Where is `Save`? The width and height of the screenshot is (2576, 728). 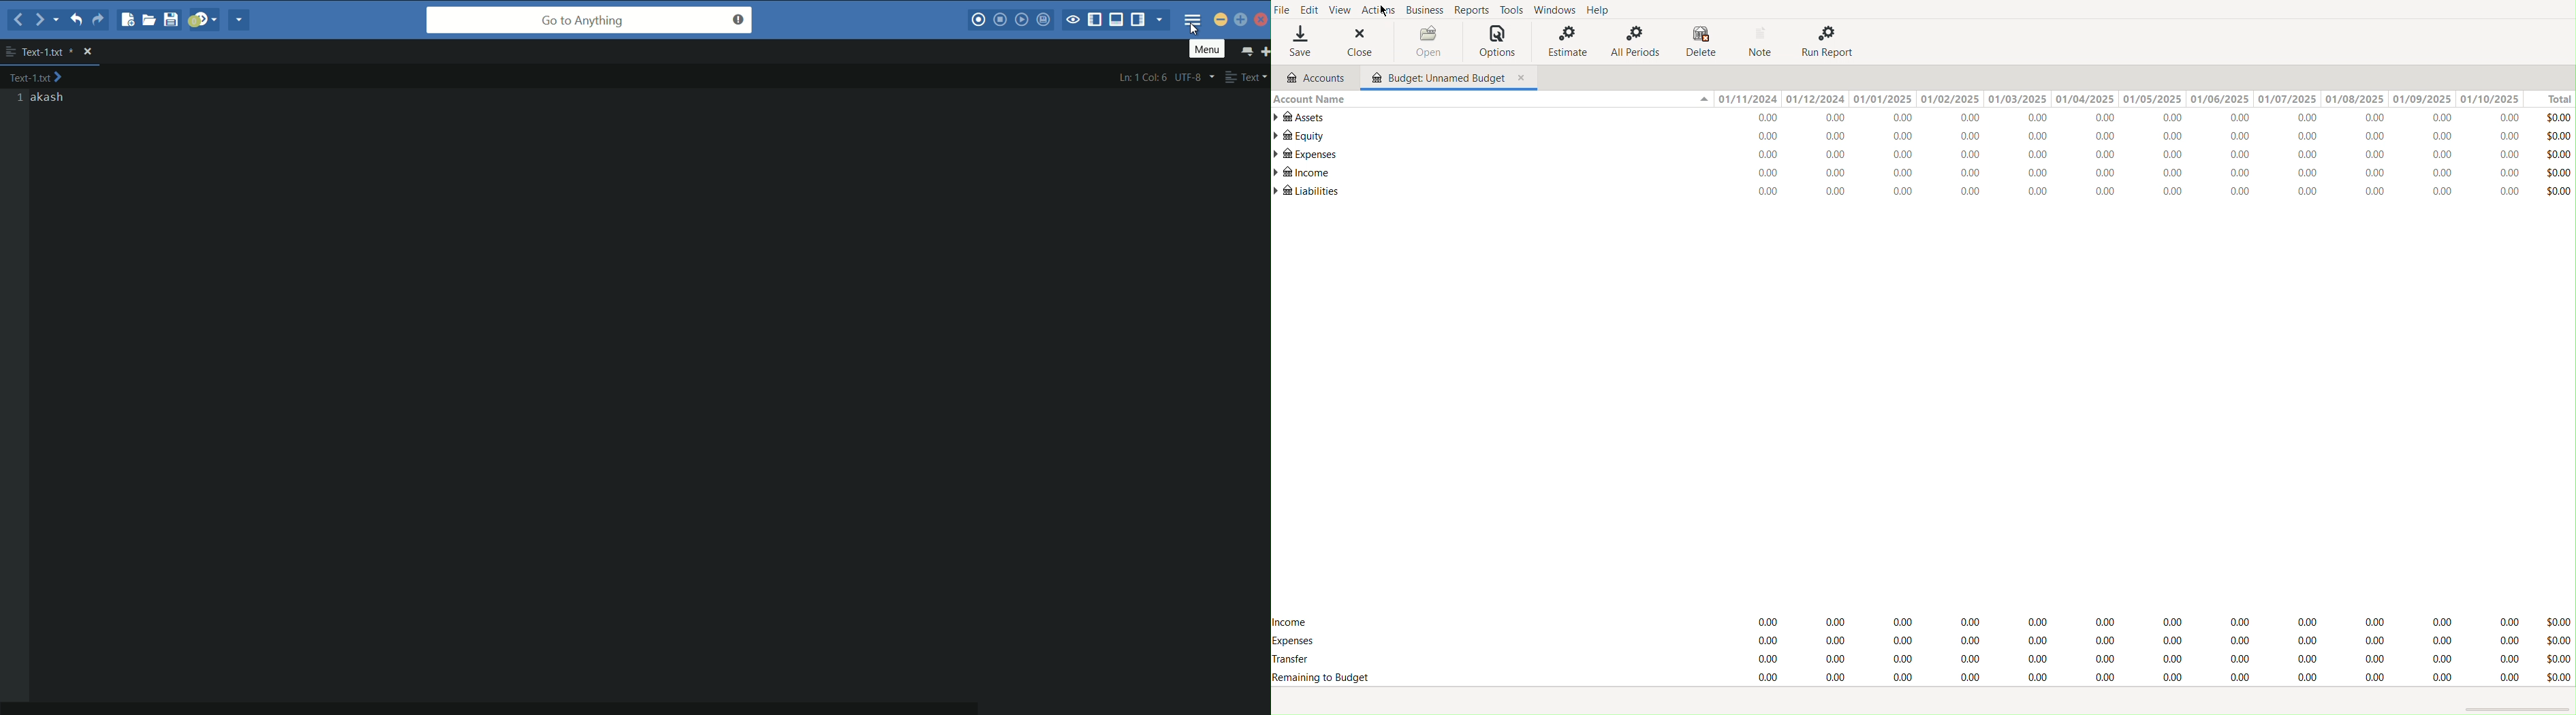
Save is located at coordinates (1299, 44).